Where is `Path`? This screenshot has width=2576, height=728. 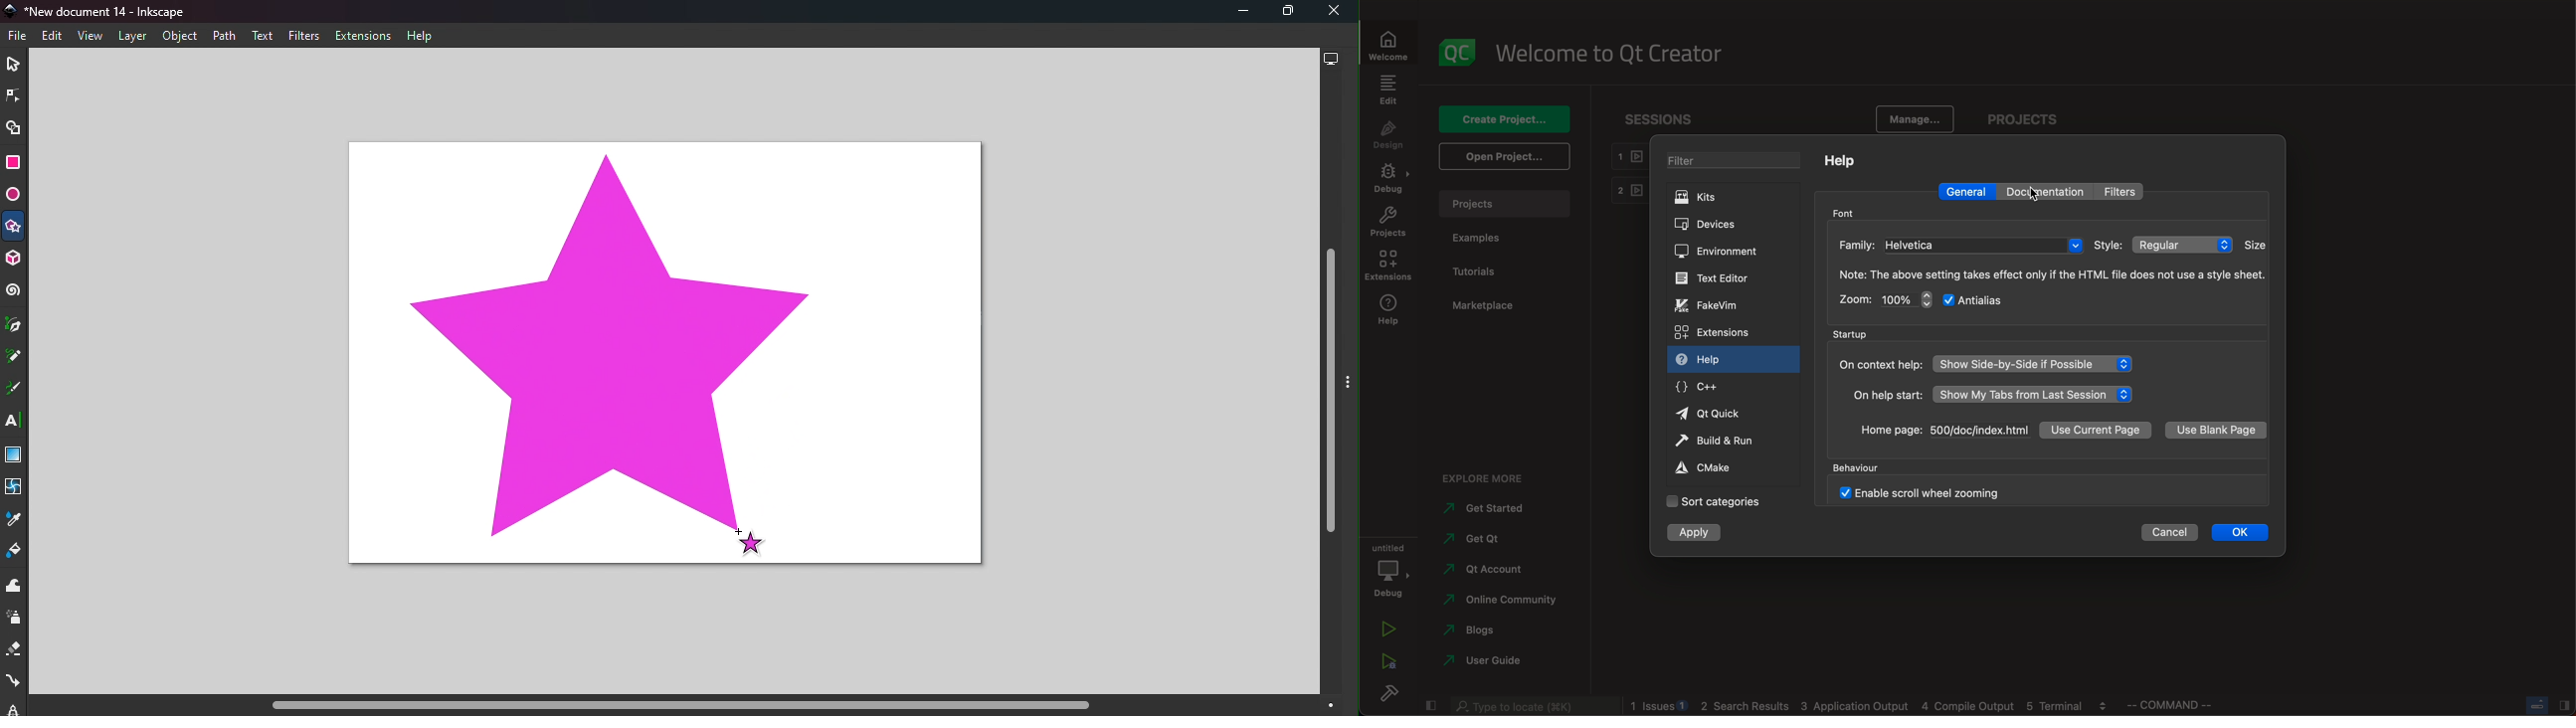 Path is located at coordinates (222, 35).